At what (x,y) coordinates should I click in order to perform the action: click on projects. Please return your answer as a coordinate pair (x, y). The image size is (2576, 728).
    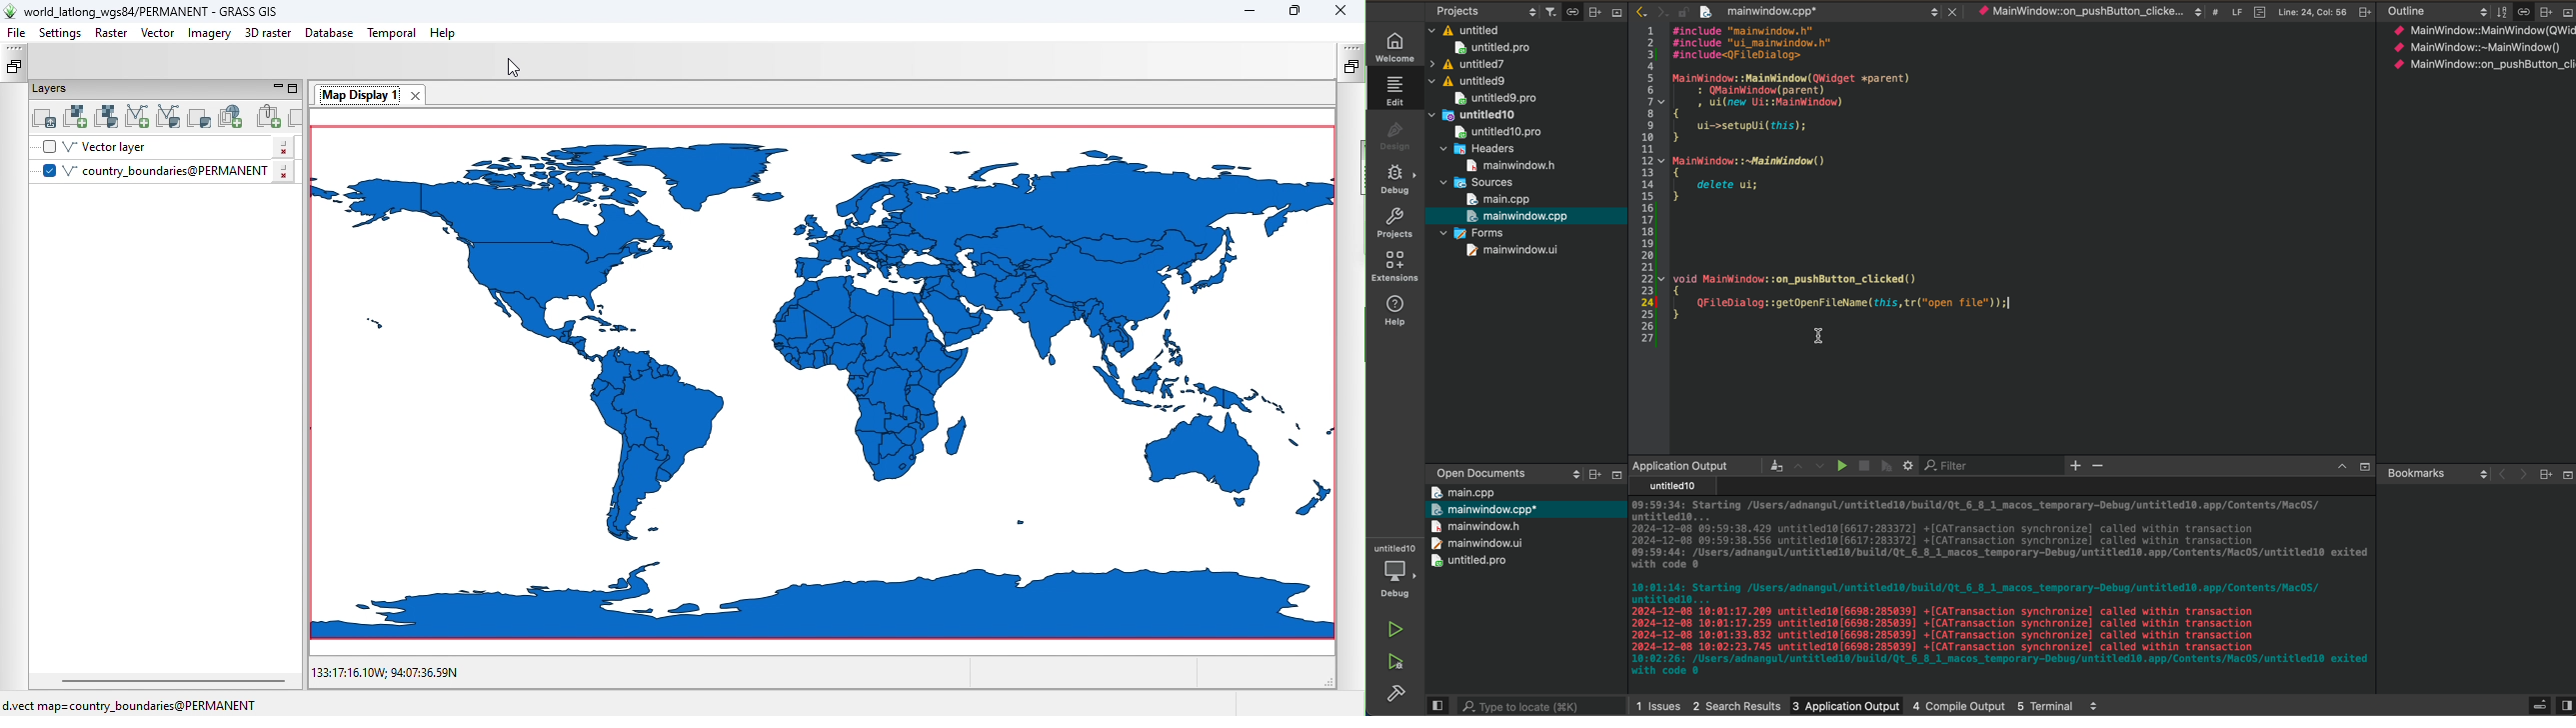
    Looking at the image, I should click on (1457, 10).